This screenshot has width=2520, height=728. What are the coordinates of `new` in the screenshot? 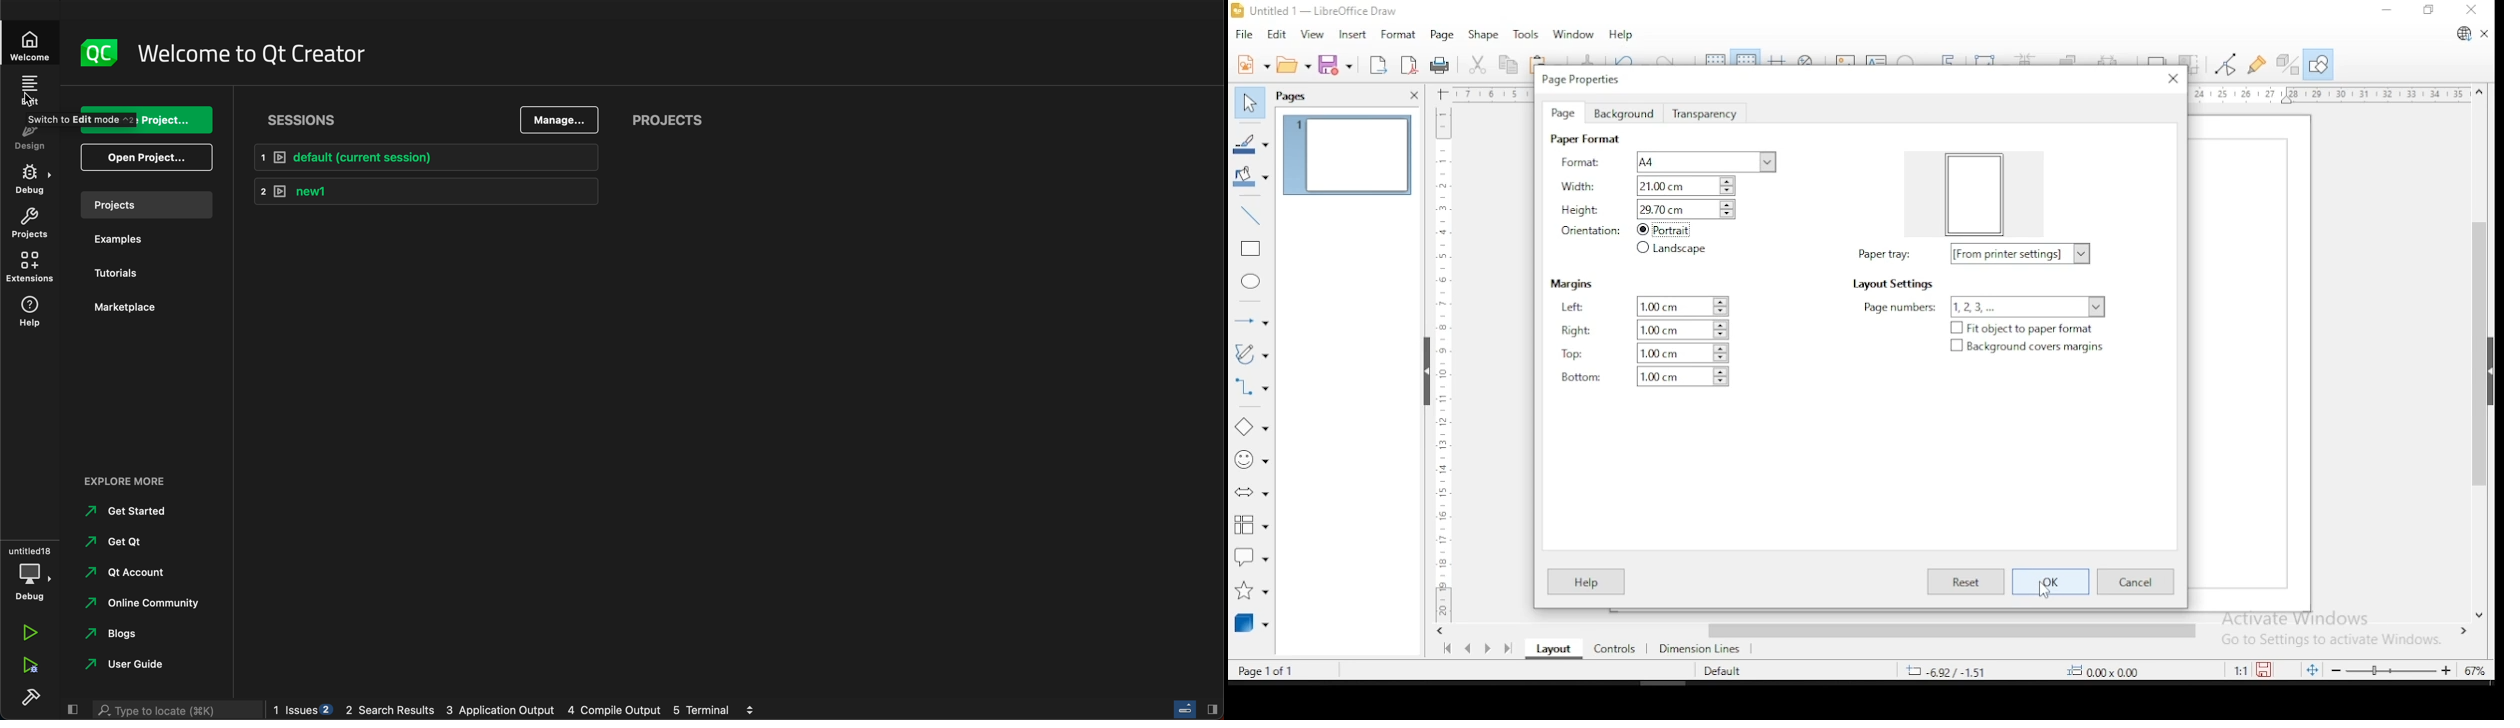 It's located at (1249, 63).